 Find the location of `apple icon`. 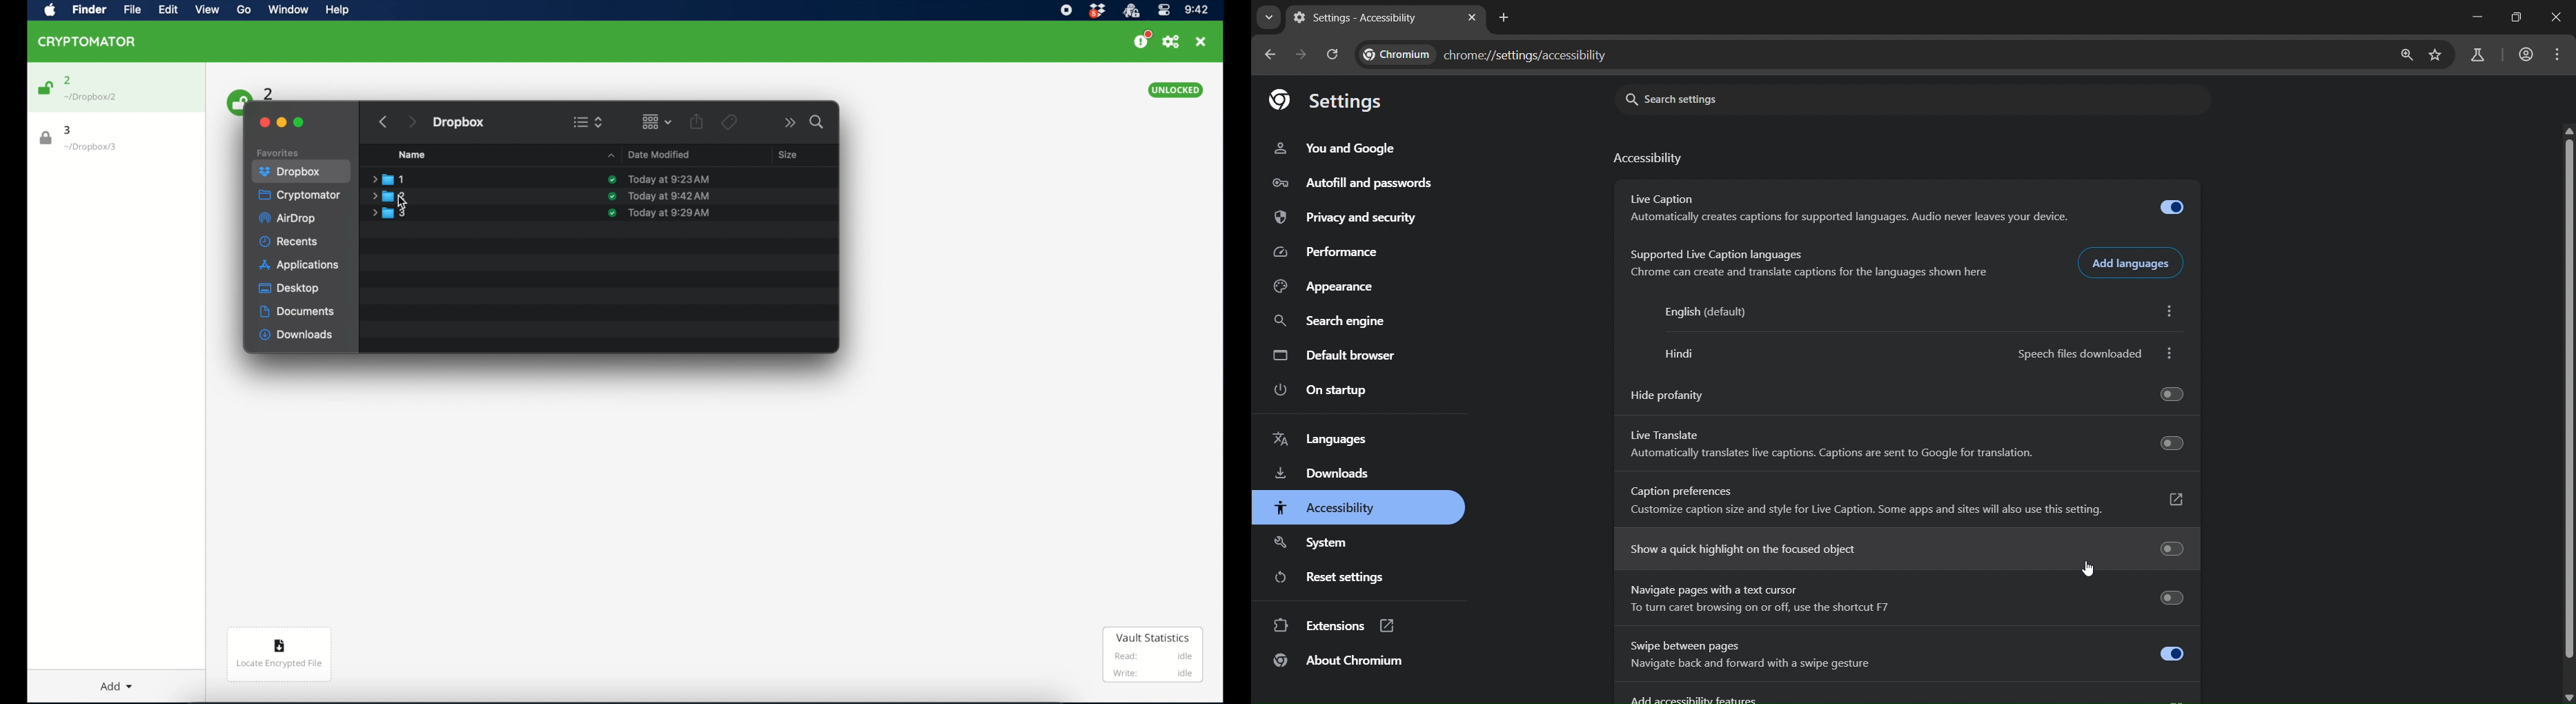

apple icon is located at coordinates (50, 10).